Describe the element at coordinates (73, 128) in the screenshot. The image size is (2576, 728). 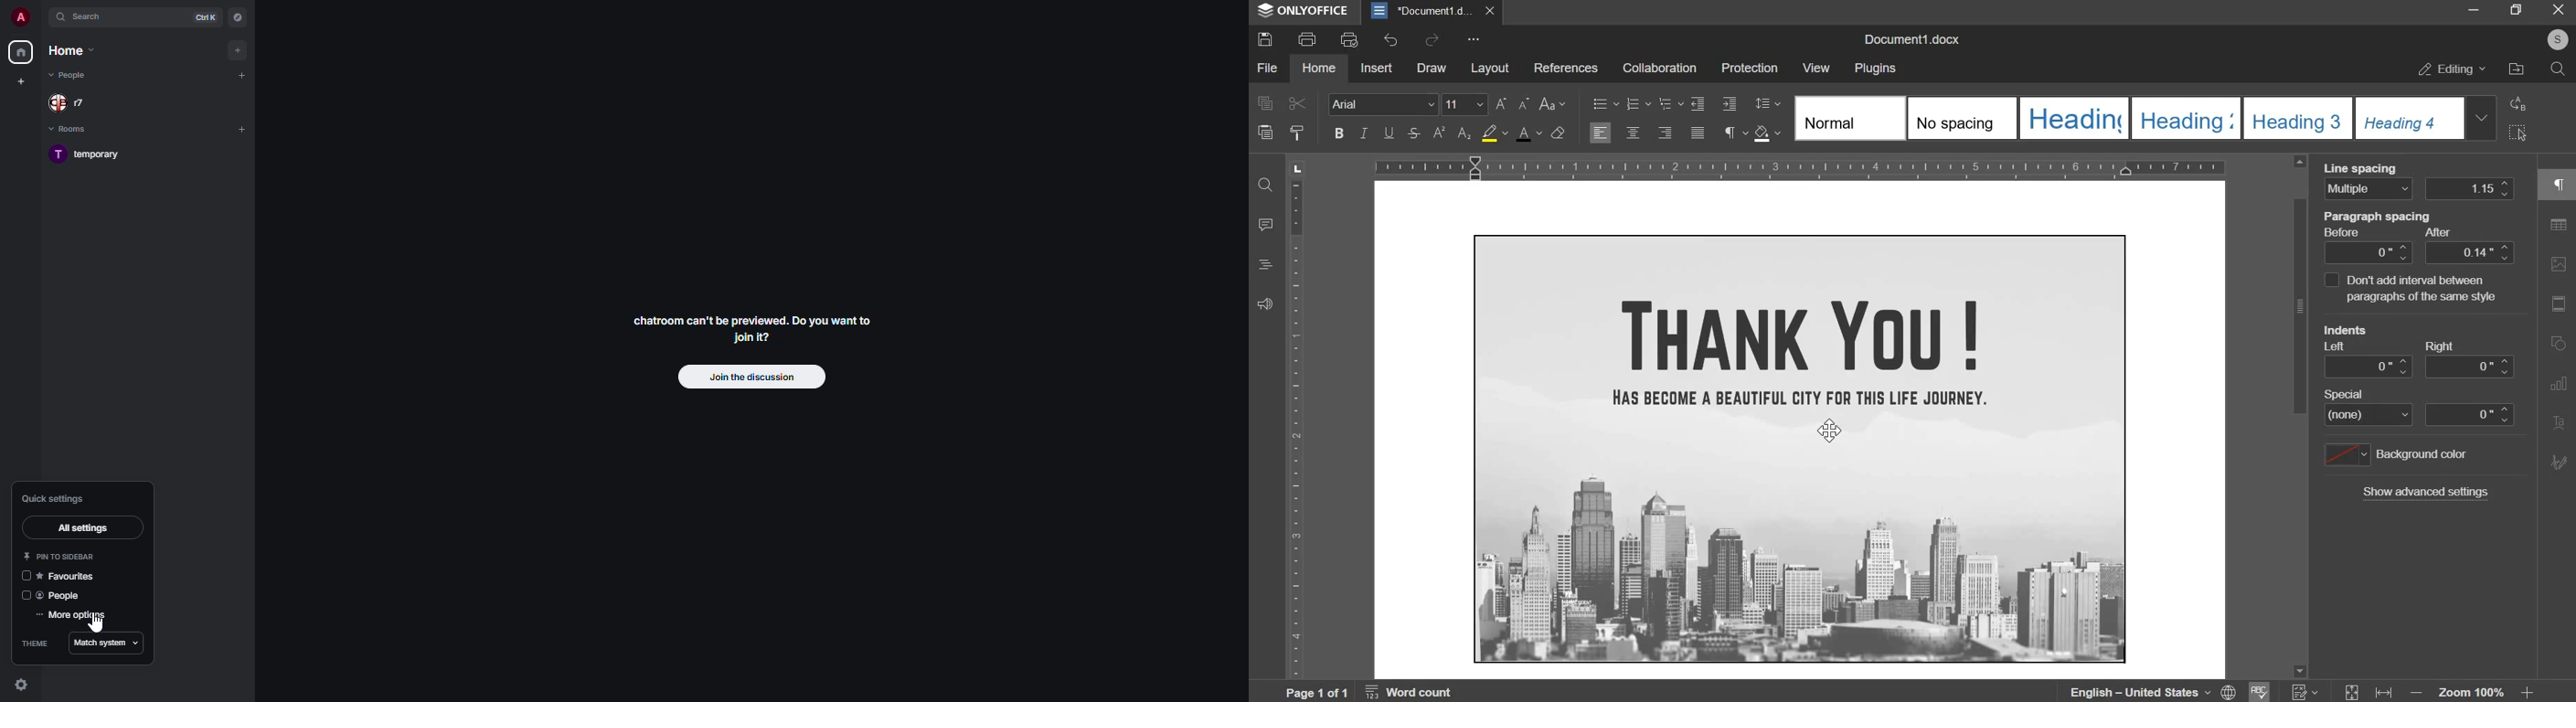
I see `rooms` at that location.